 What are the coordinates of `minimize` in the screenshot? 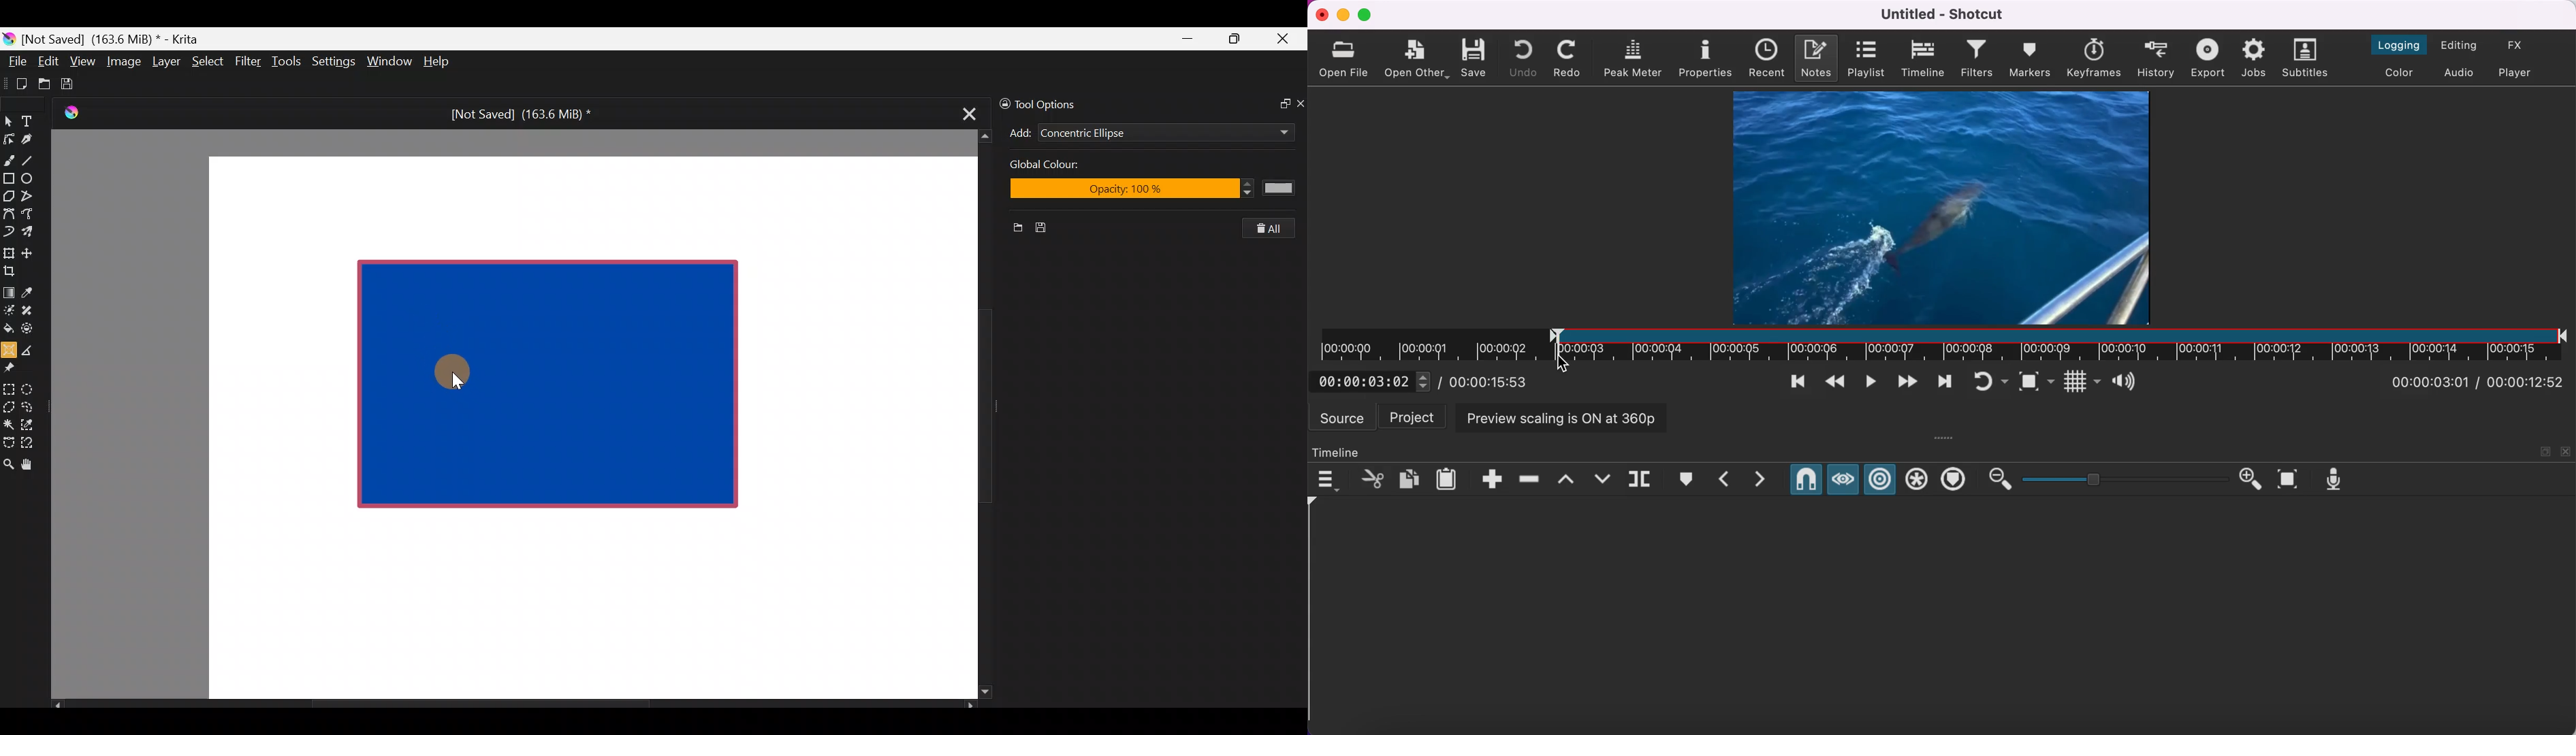 It's located at (1344, 15).